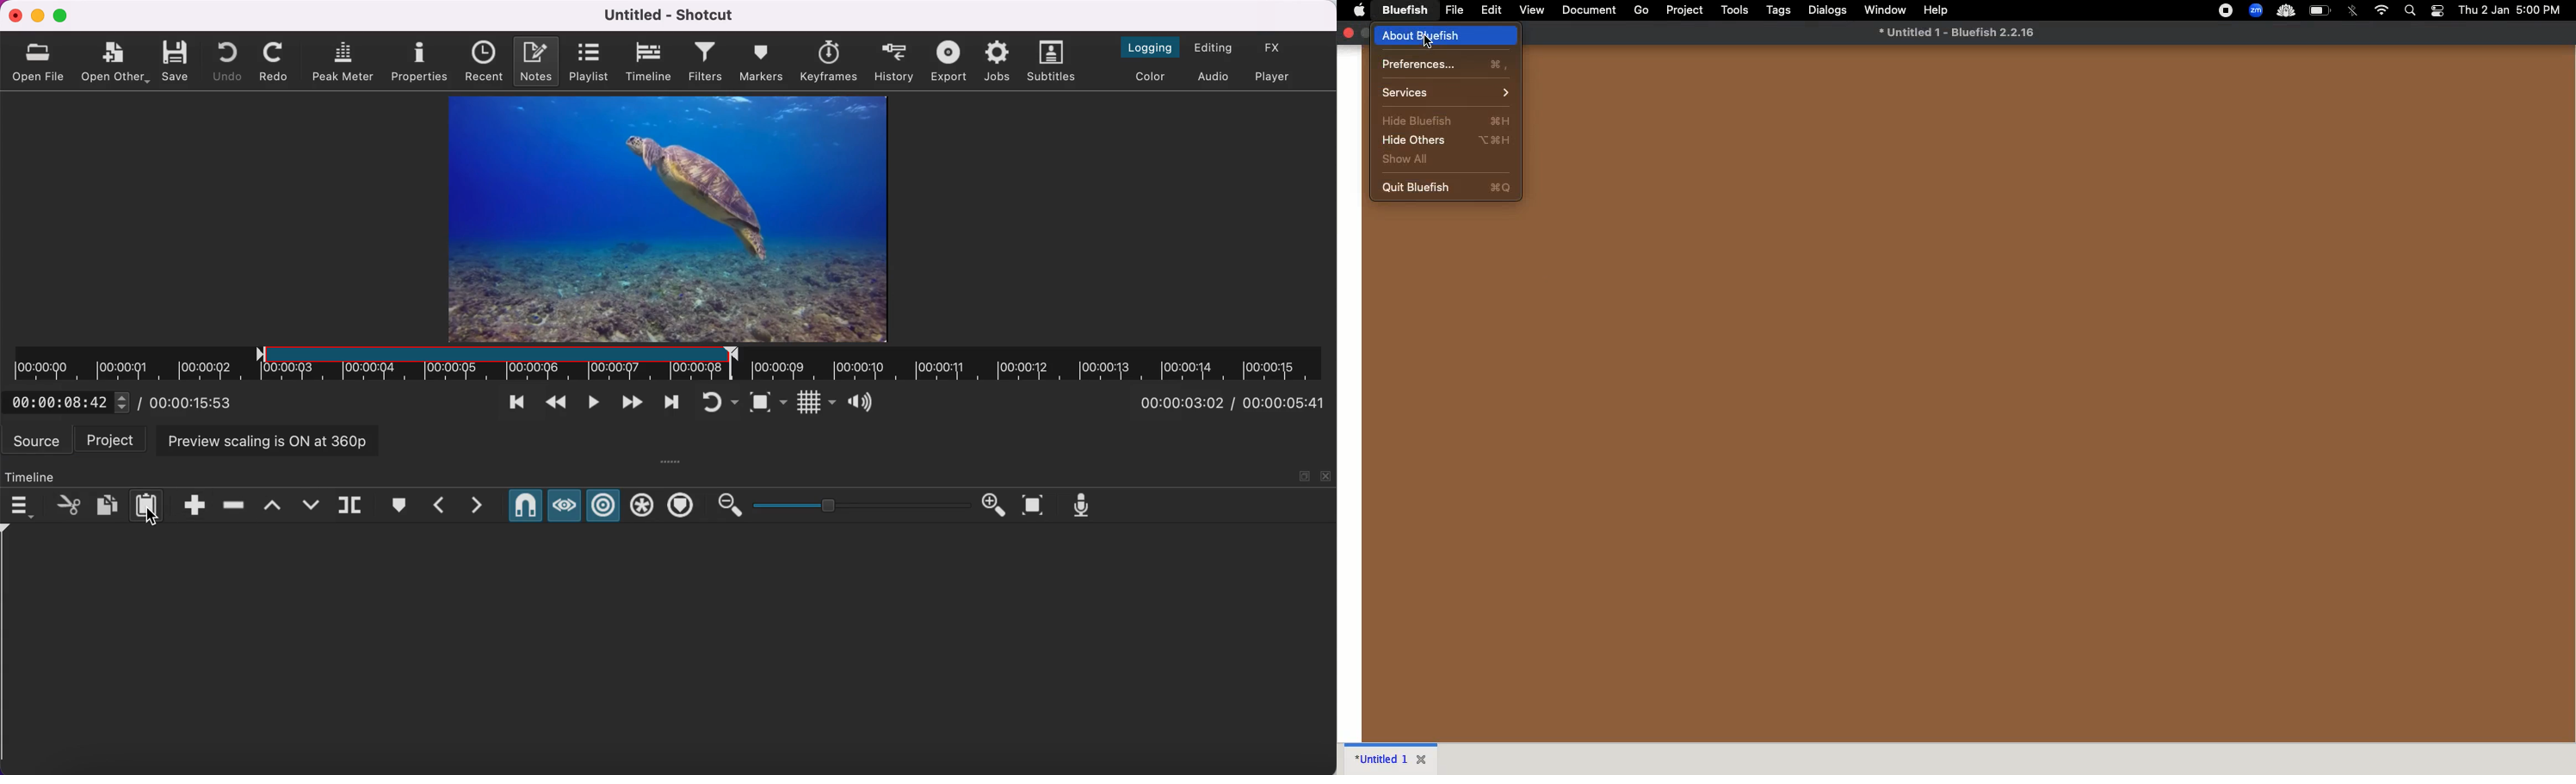 The width and height of the screenshot is (2576, 784). What do you see at coordinates (106, 504) in the screenshot?
I see `copy checked filters` at bounding box center [106, 504].